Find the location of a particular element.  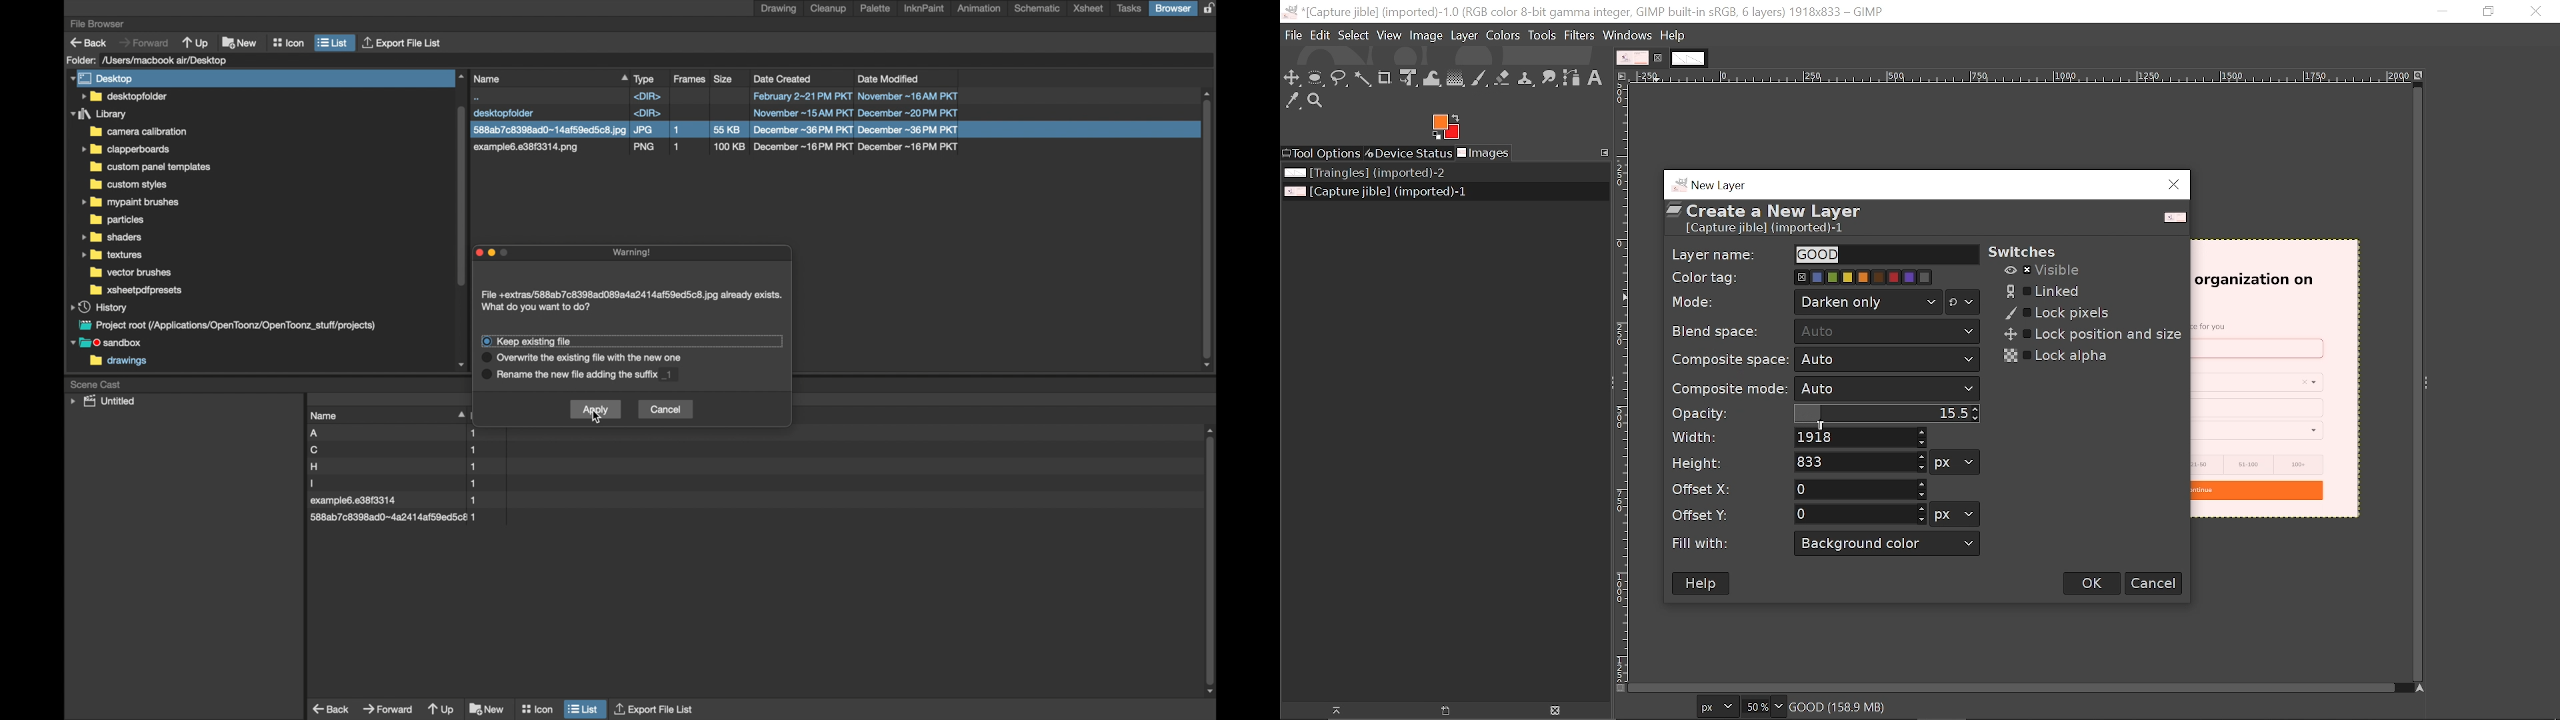

Unified transform tool is located at coordinates (1408, 78).